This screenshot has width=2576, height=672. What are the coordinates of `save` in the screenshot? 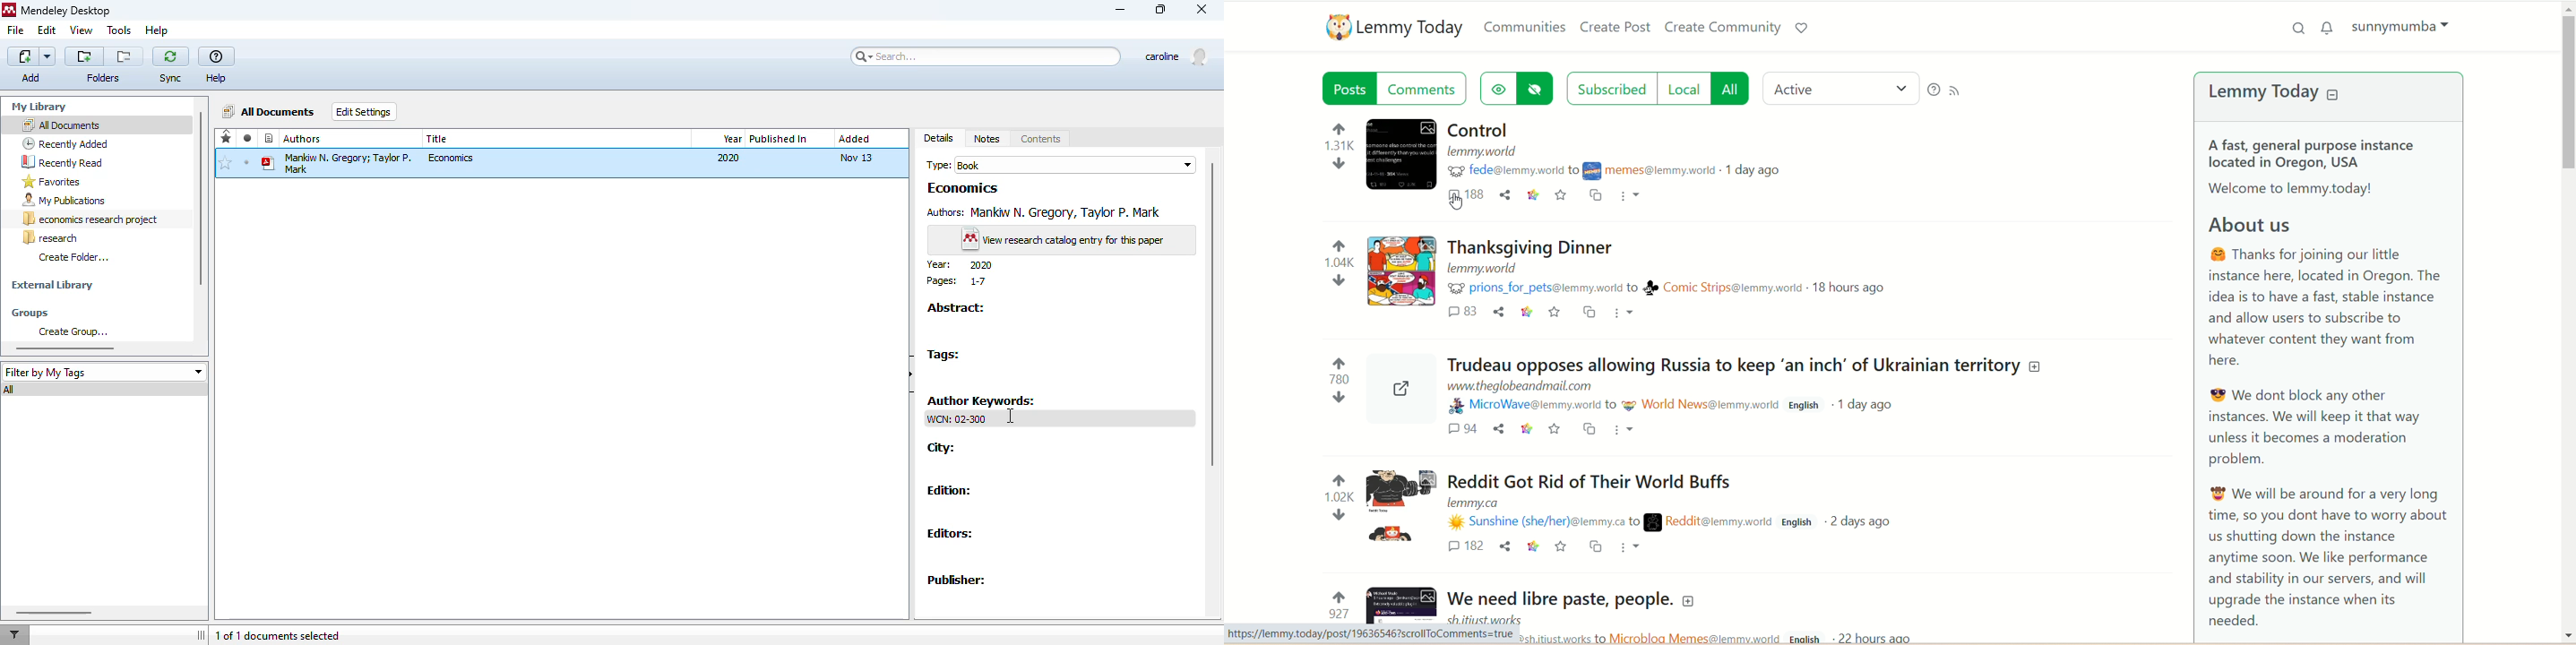 It's located at (1561, 546).